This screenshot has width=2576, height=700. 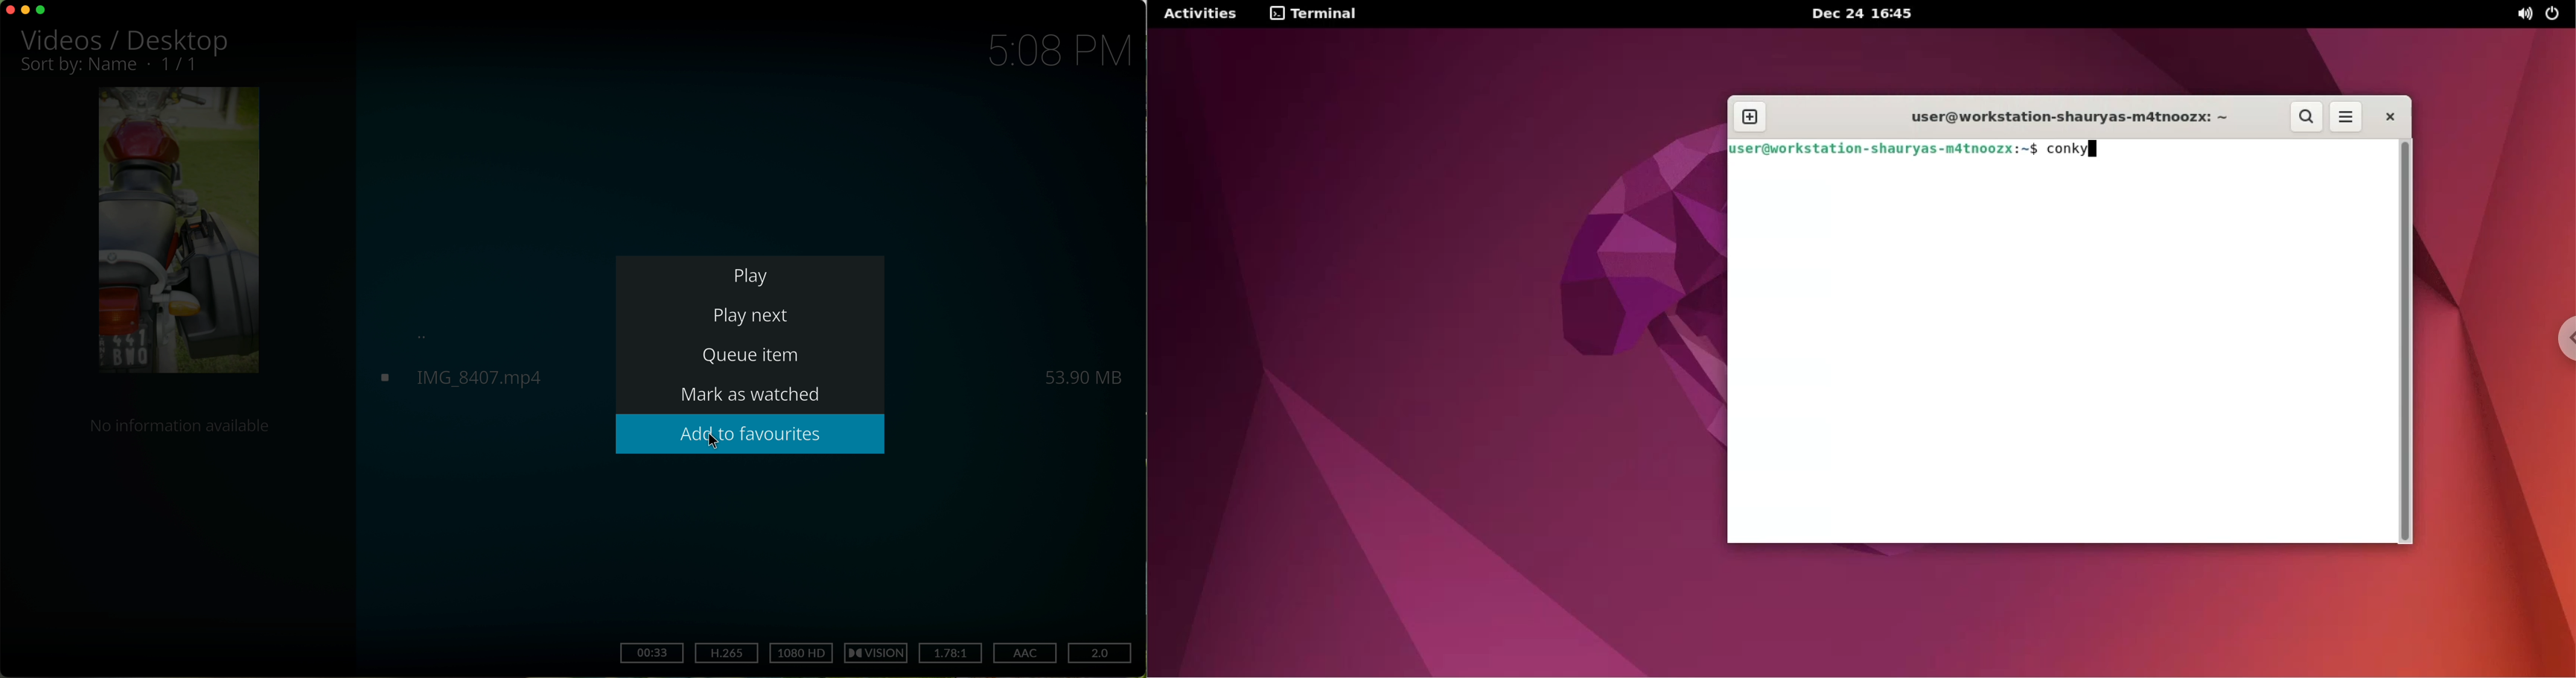 What do you see at coordinates (1102, 654) in the screenshot?
I see `2.0` at bounding box center [1102, 654].